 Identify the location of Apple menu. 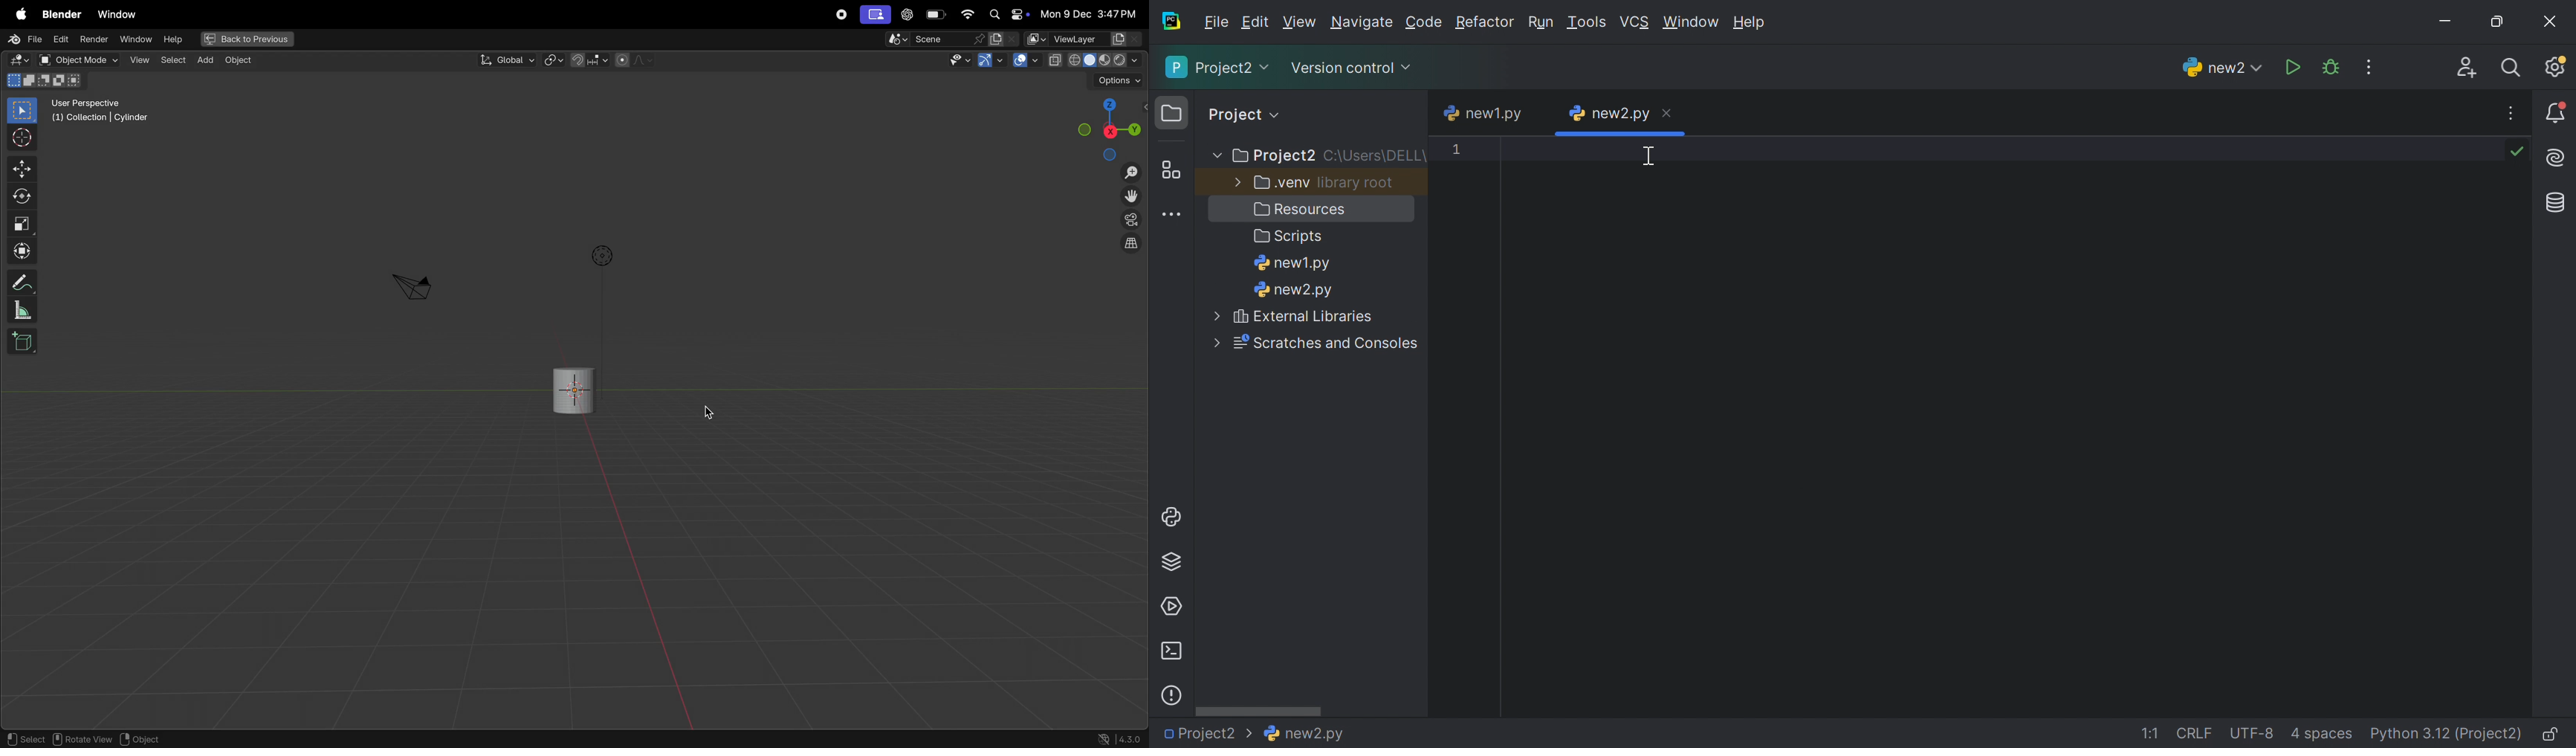
(18, 12).